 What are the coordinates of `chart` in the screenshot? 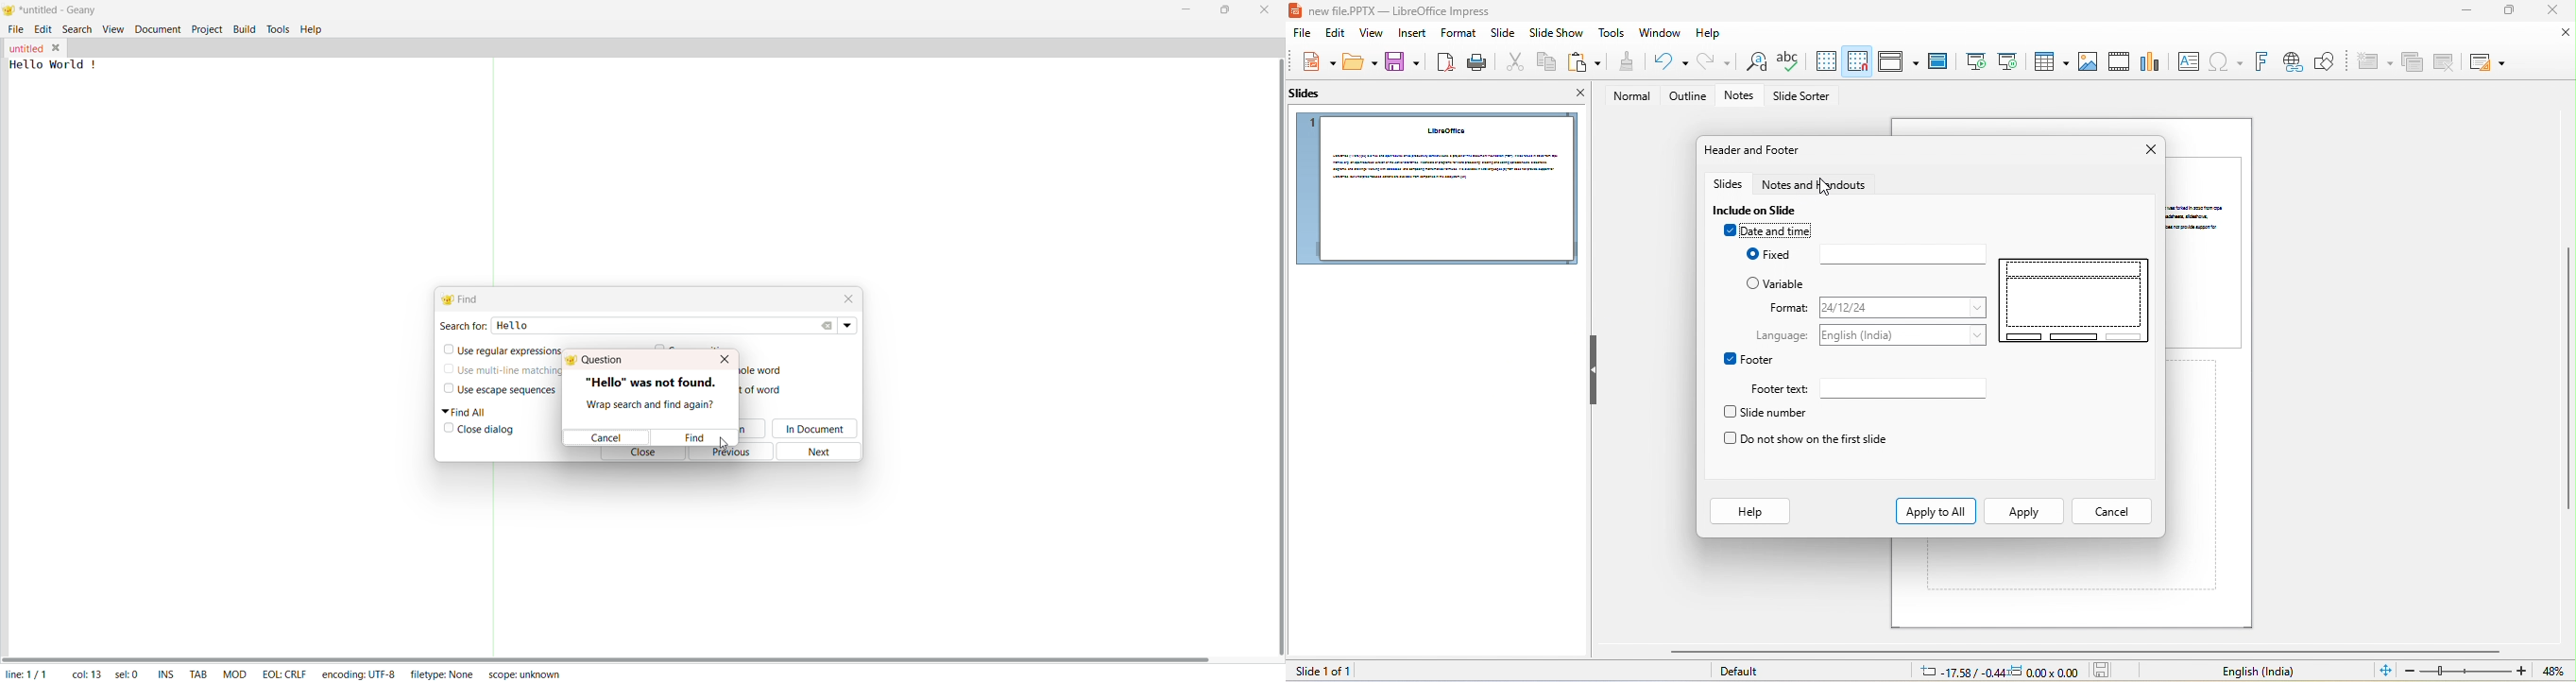 It's located at (2152, 60).